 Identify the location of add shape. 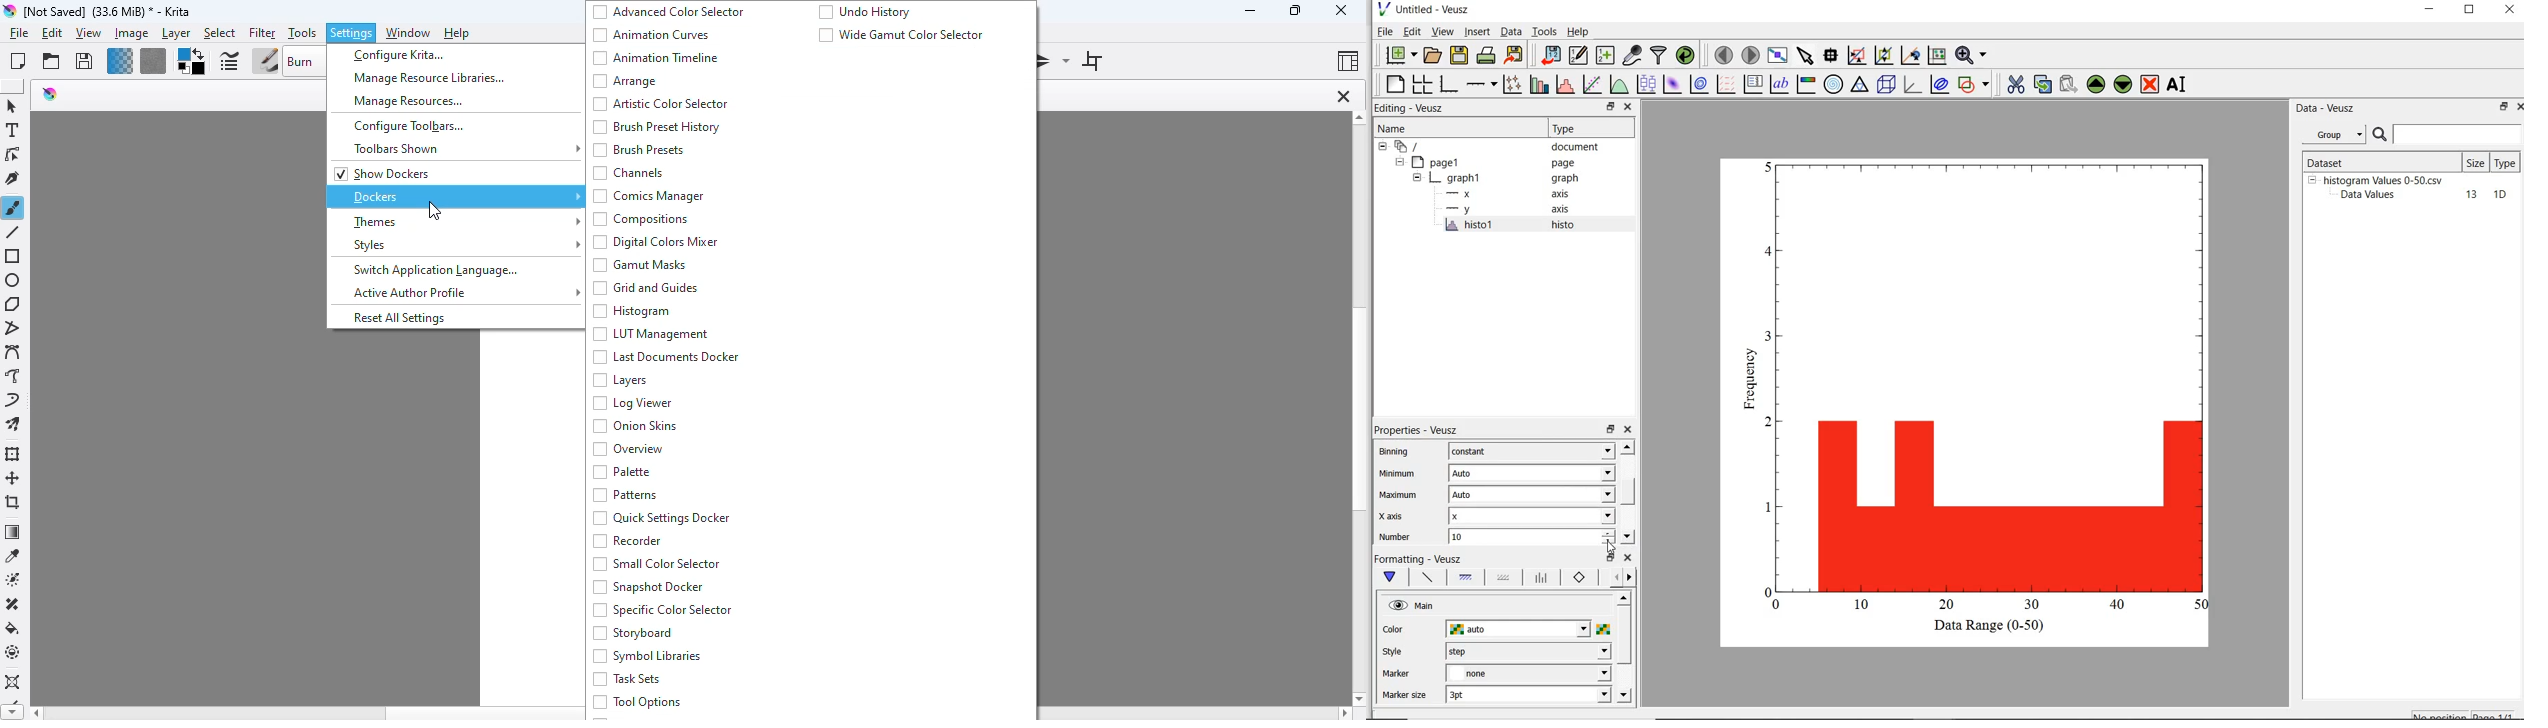
(1974, 86).